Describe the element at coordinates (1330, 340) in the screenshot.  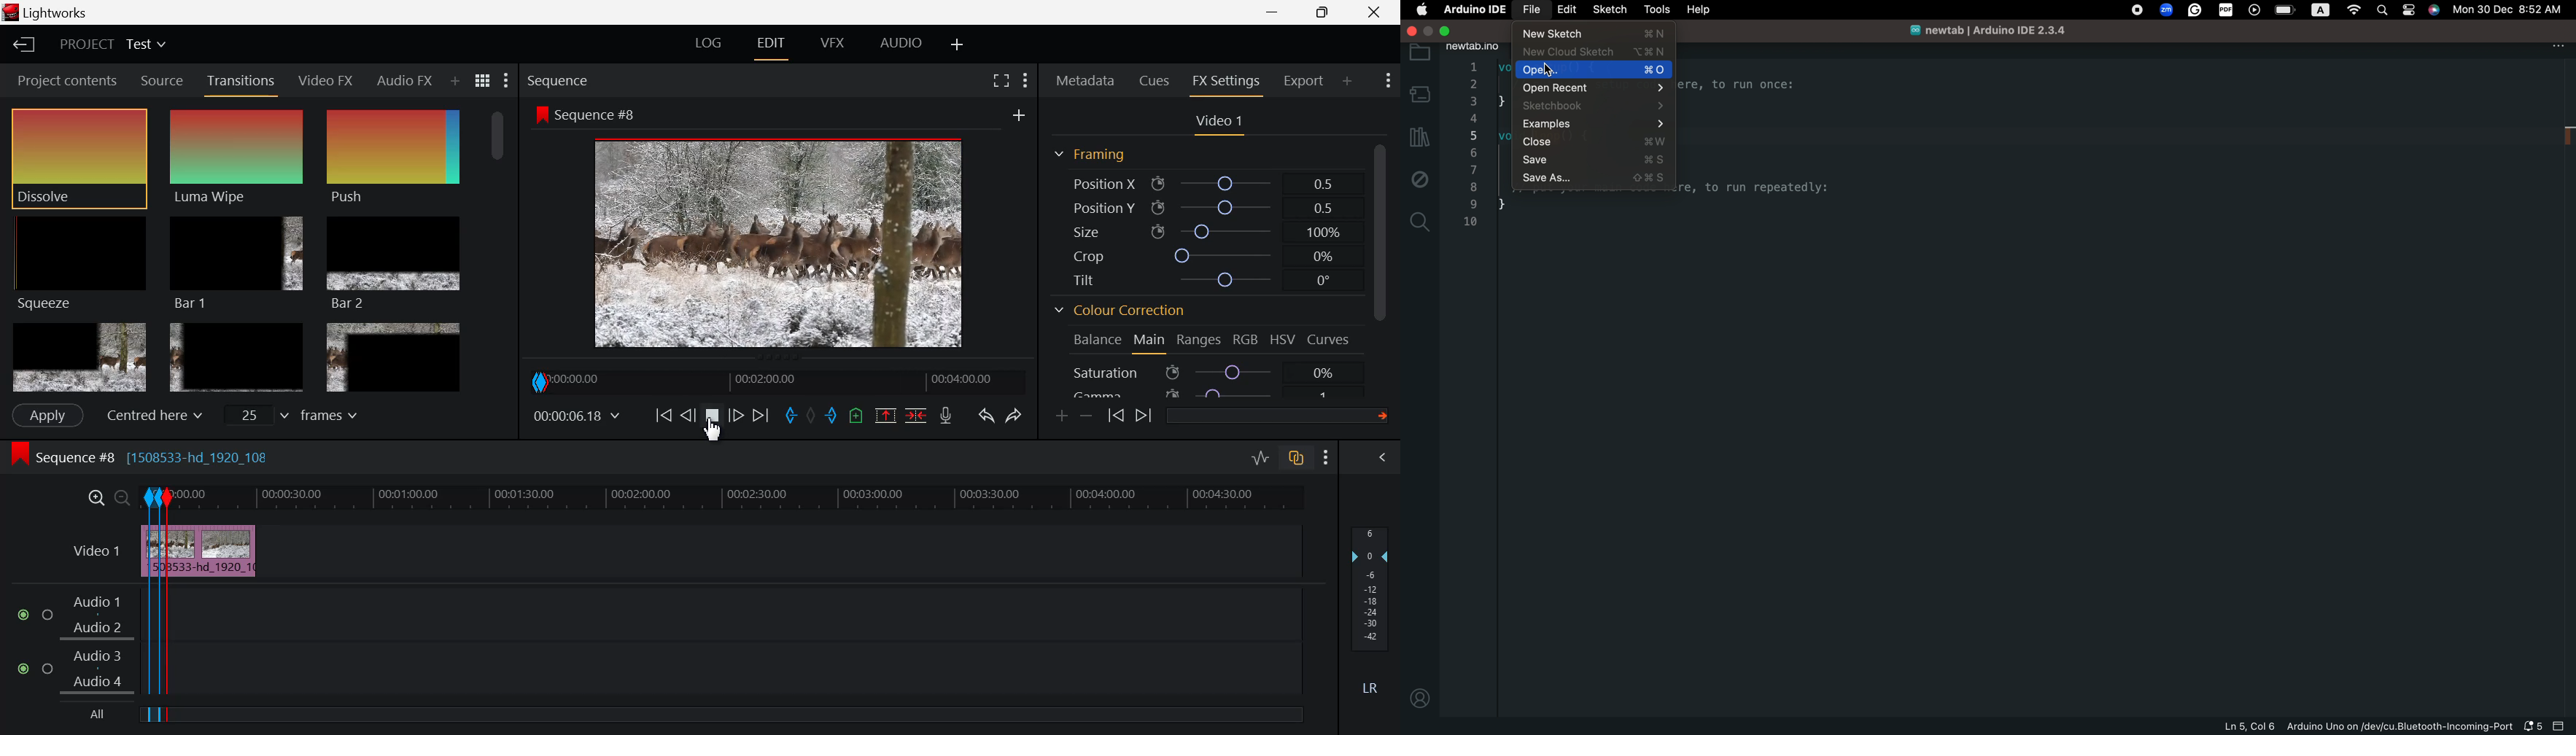
I see `Curves` at that location.